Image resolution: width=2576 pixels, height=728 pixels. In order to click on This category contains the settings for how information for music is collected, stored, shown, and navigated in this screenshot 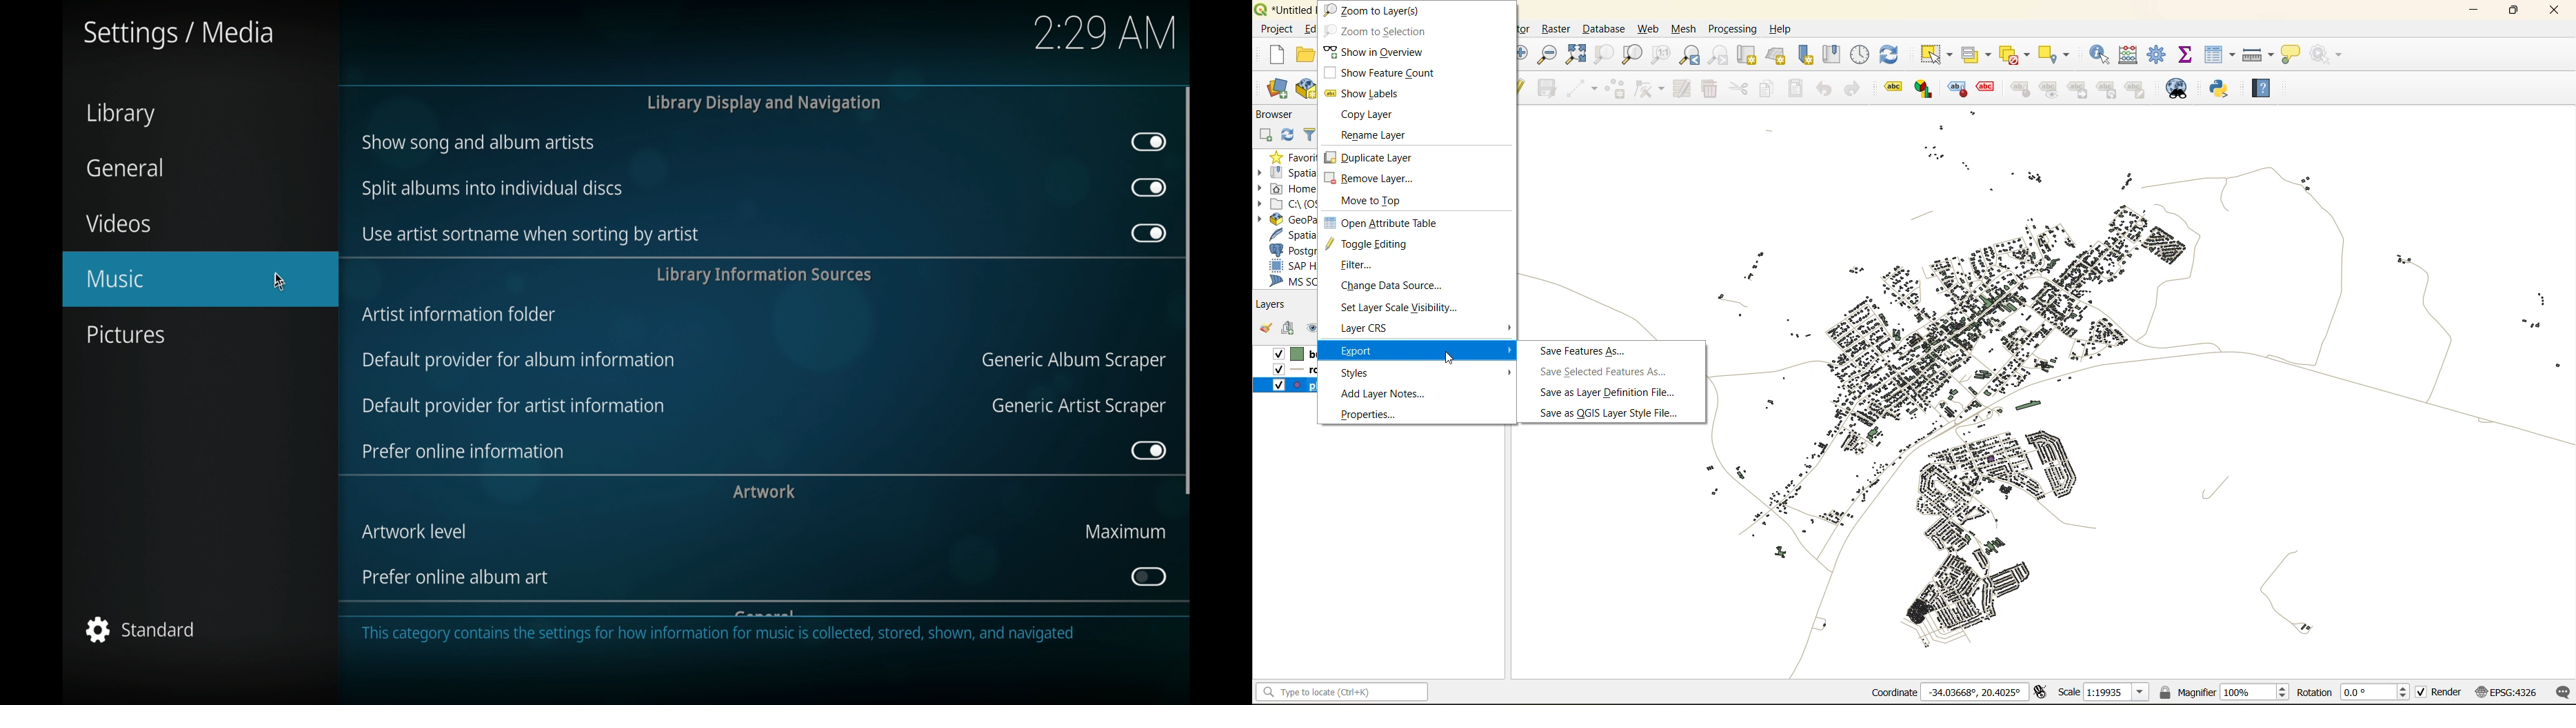, I will do `click(722, 638)`.